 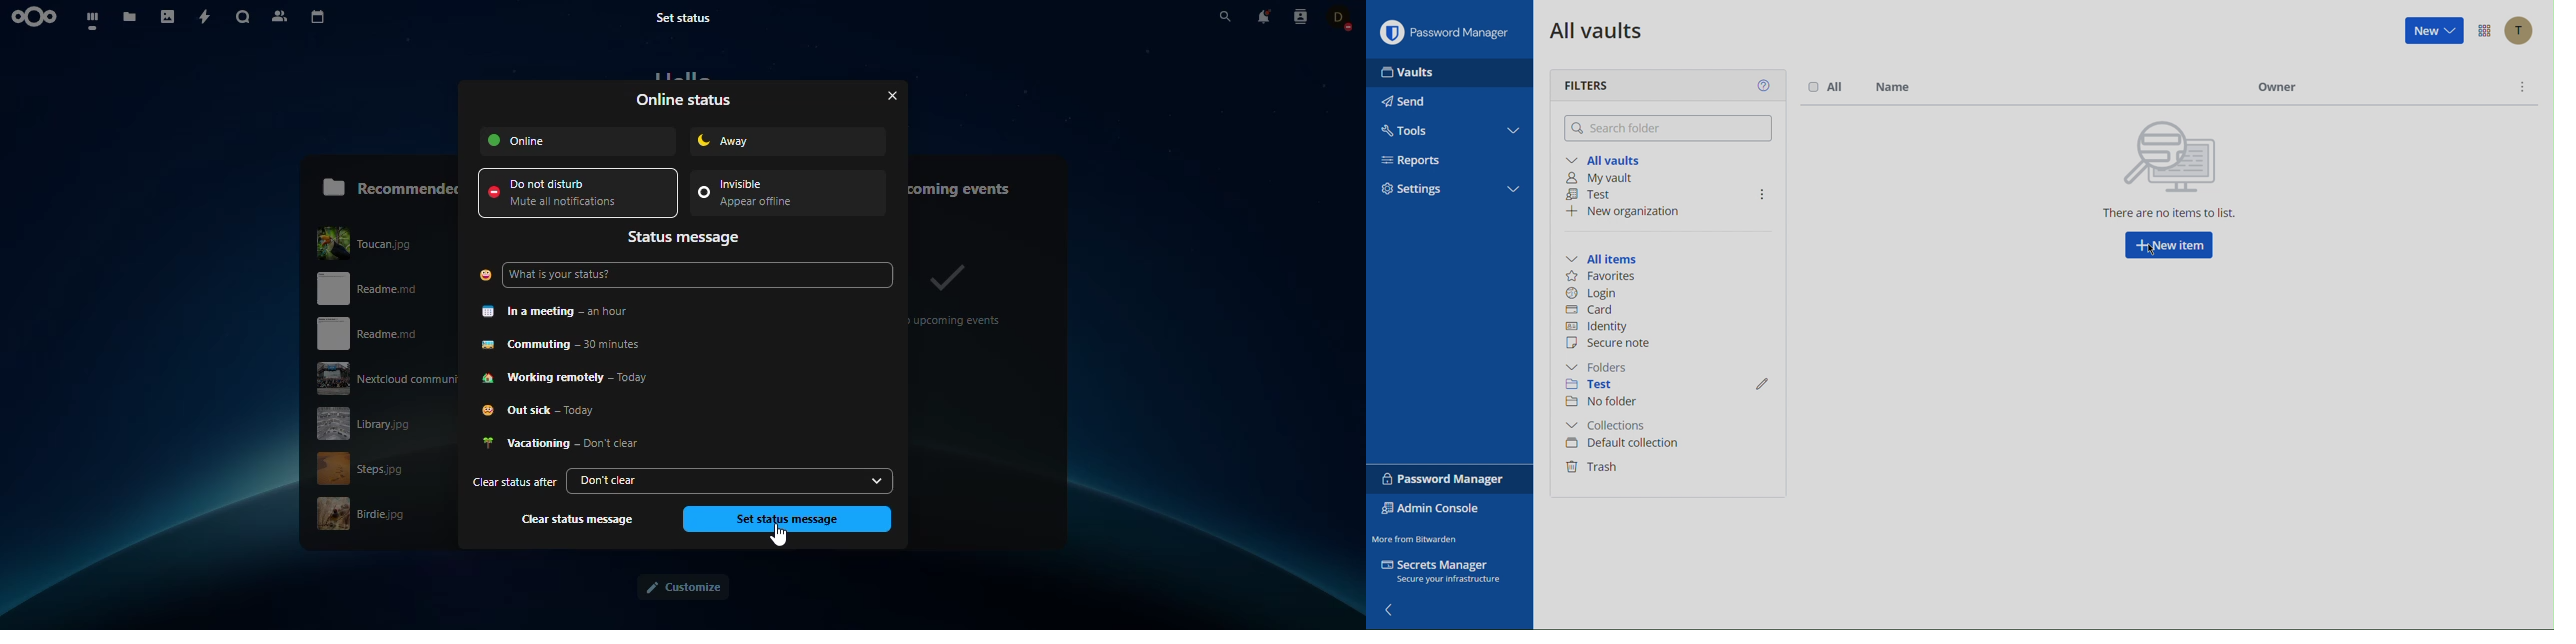 I want to click on hello, so click(x=683, y=75).